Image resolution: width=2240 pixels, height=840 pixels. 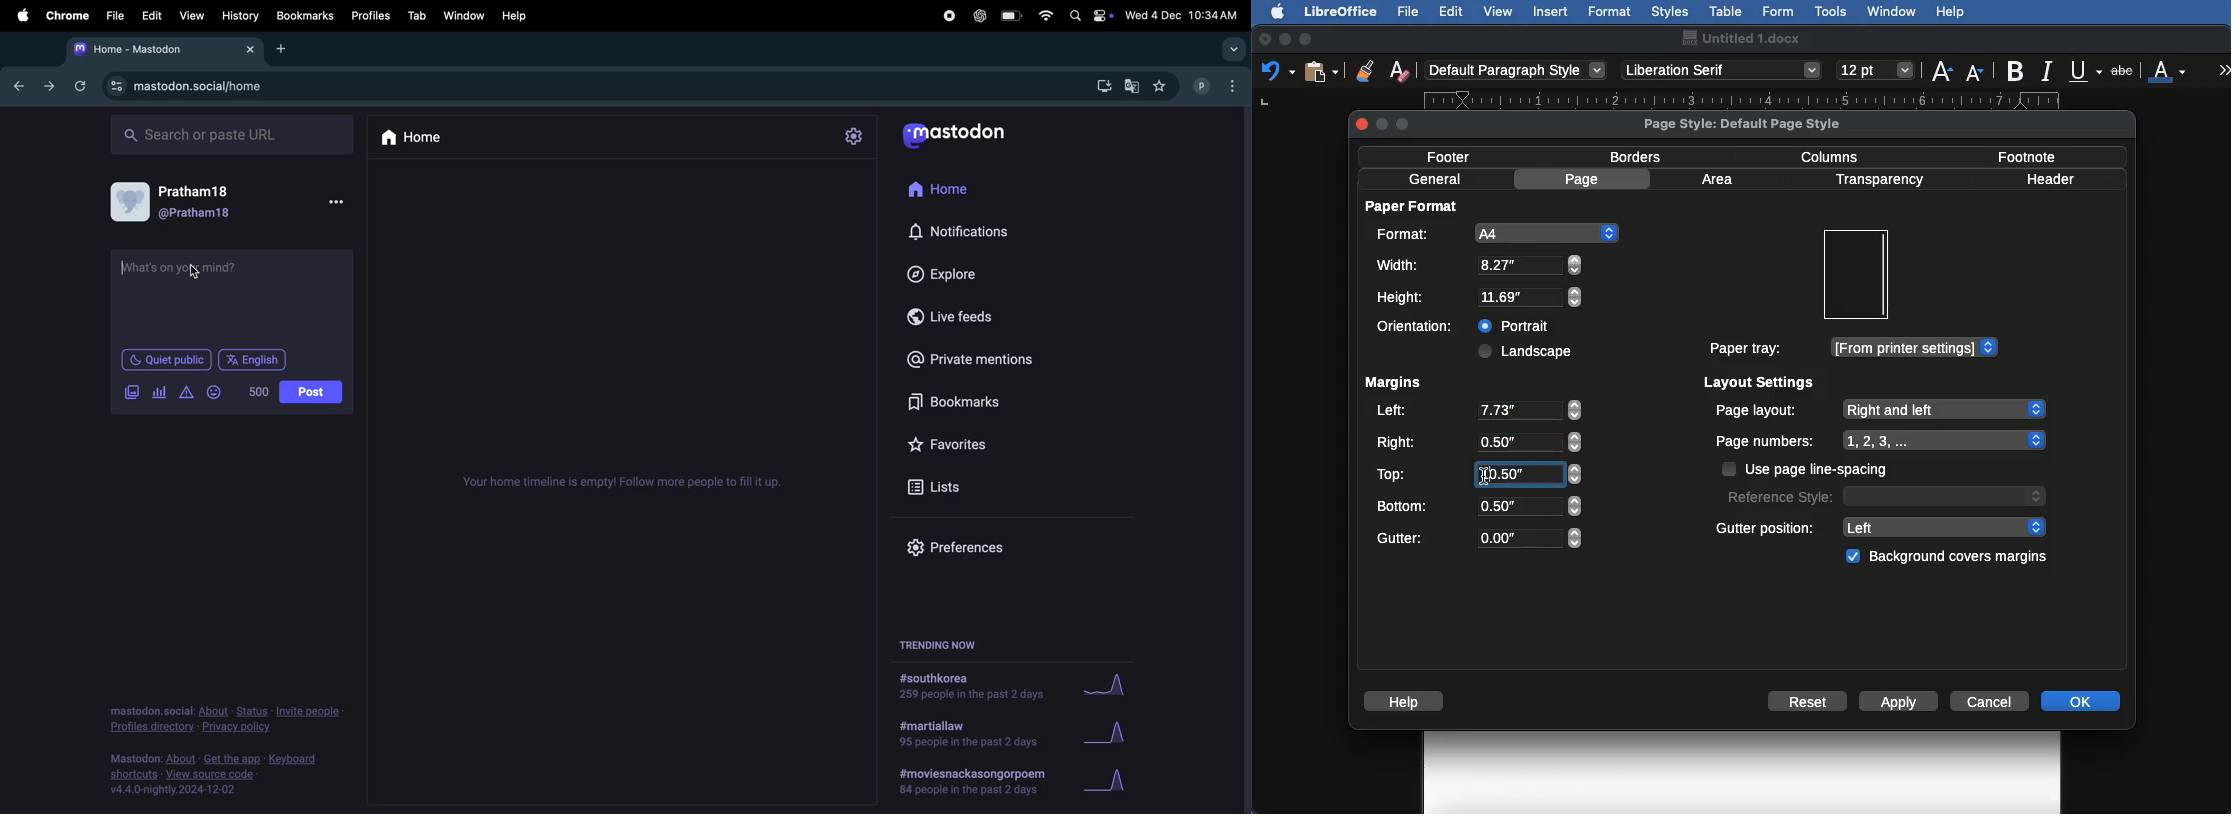 What do you see at coordinates (468, 14) in the screenshot?
I see `window` at bounding box center [468, 14].